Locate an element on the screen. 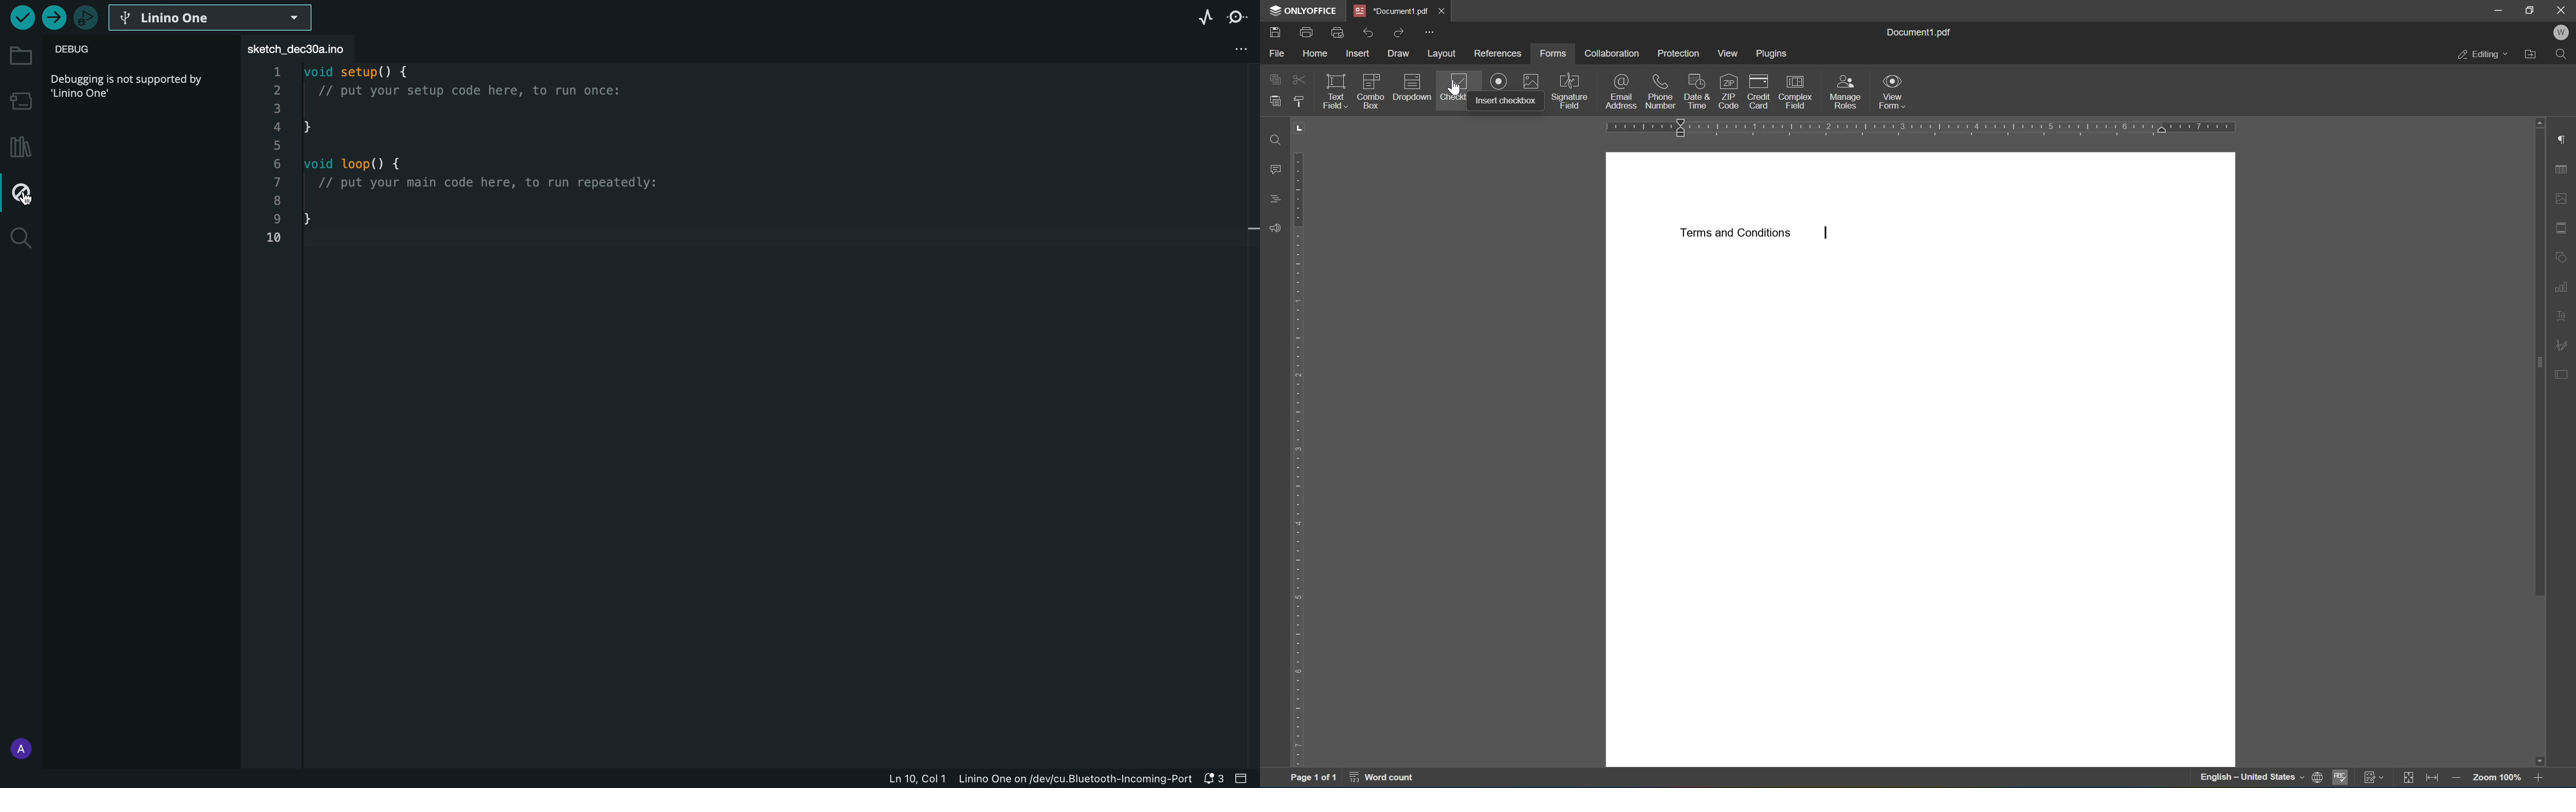 Image resolution: width=2576 pixels, height=812 pixels. track changes is located at coordinates (2374, 778).